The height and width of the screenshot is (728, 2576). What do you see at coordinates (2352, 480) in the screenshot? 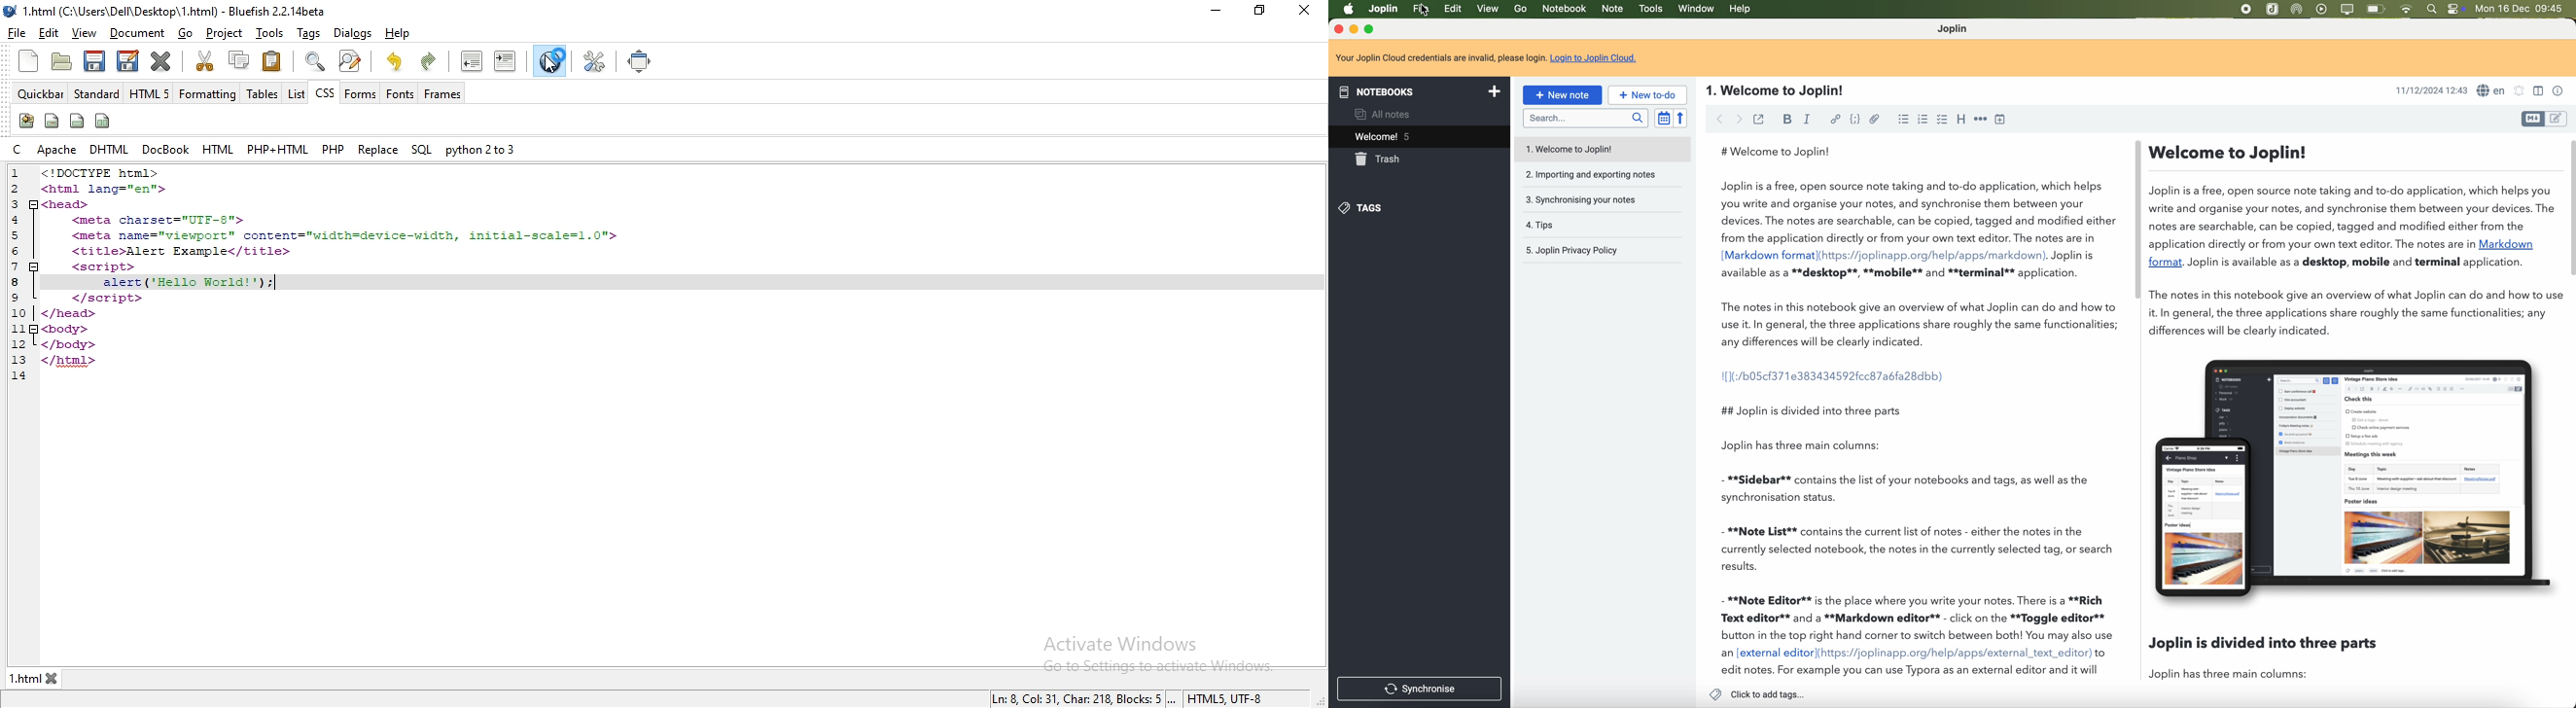
I see `image` at bounding box center [2352, 480].